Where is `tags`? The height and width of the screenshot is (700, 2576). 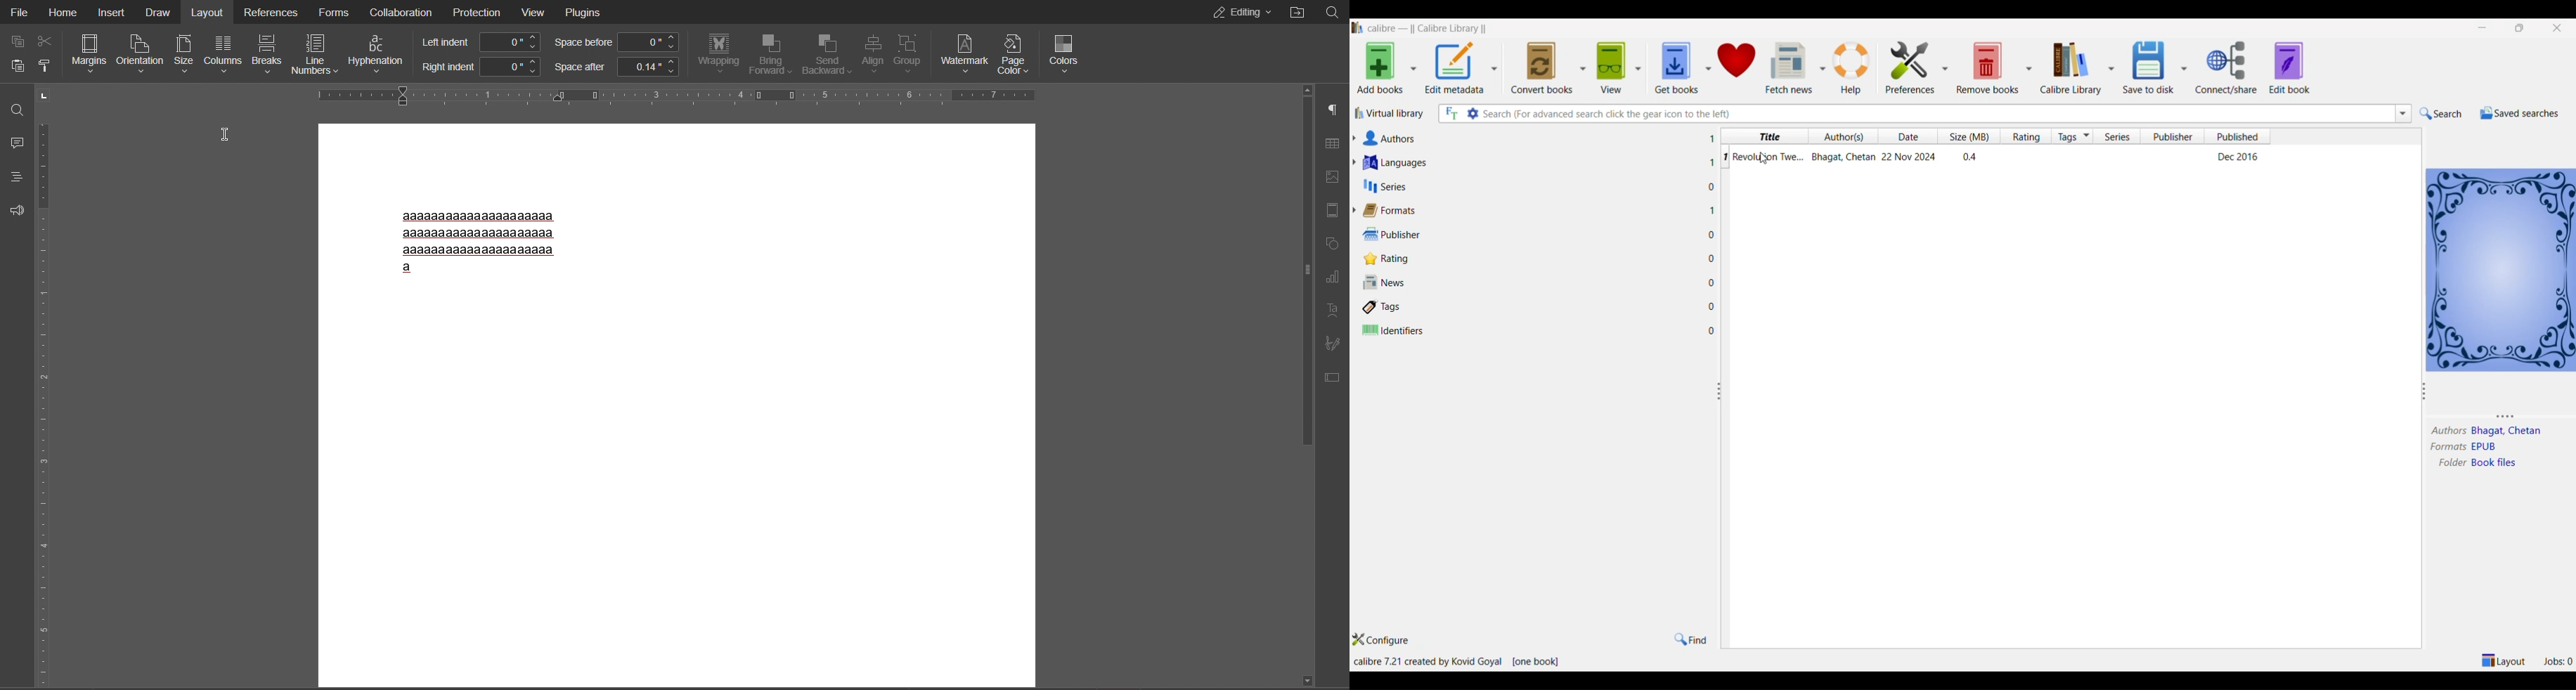 tags is located at coordinates (2074, 136).